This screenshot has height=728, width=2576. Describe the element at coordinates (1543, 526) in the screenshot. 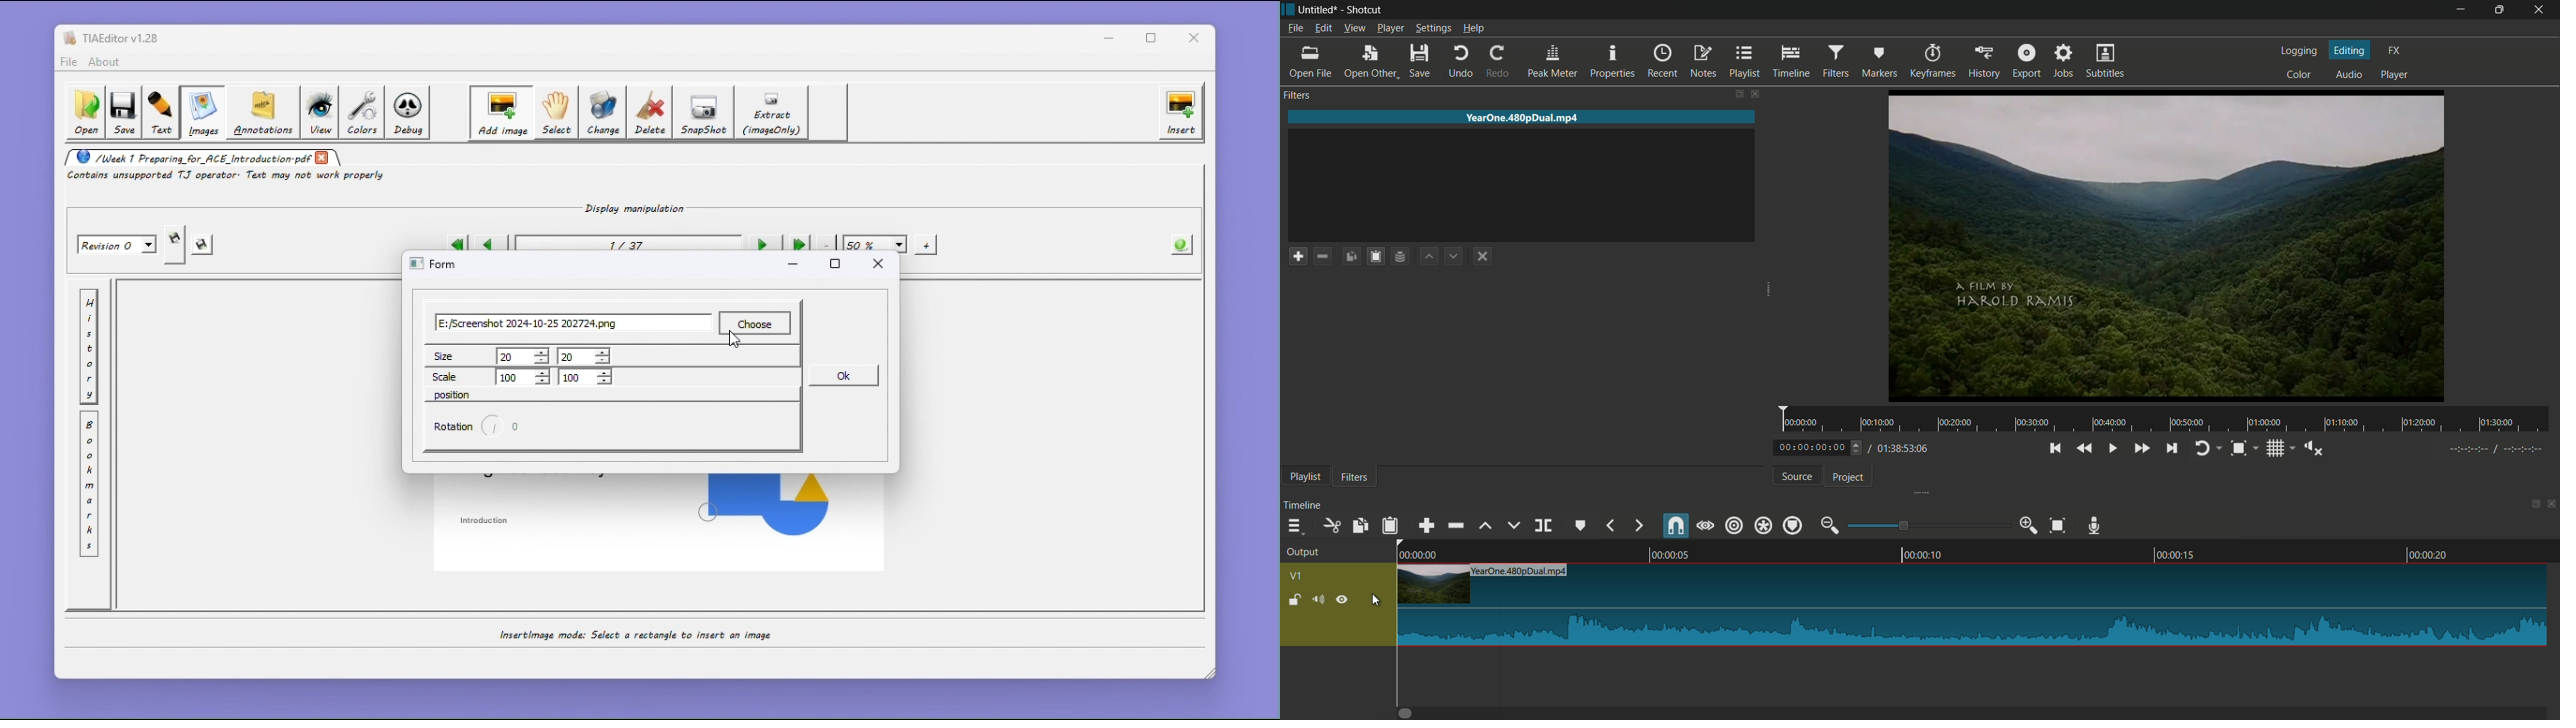

I see `split at playhead` at that location.